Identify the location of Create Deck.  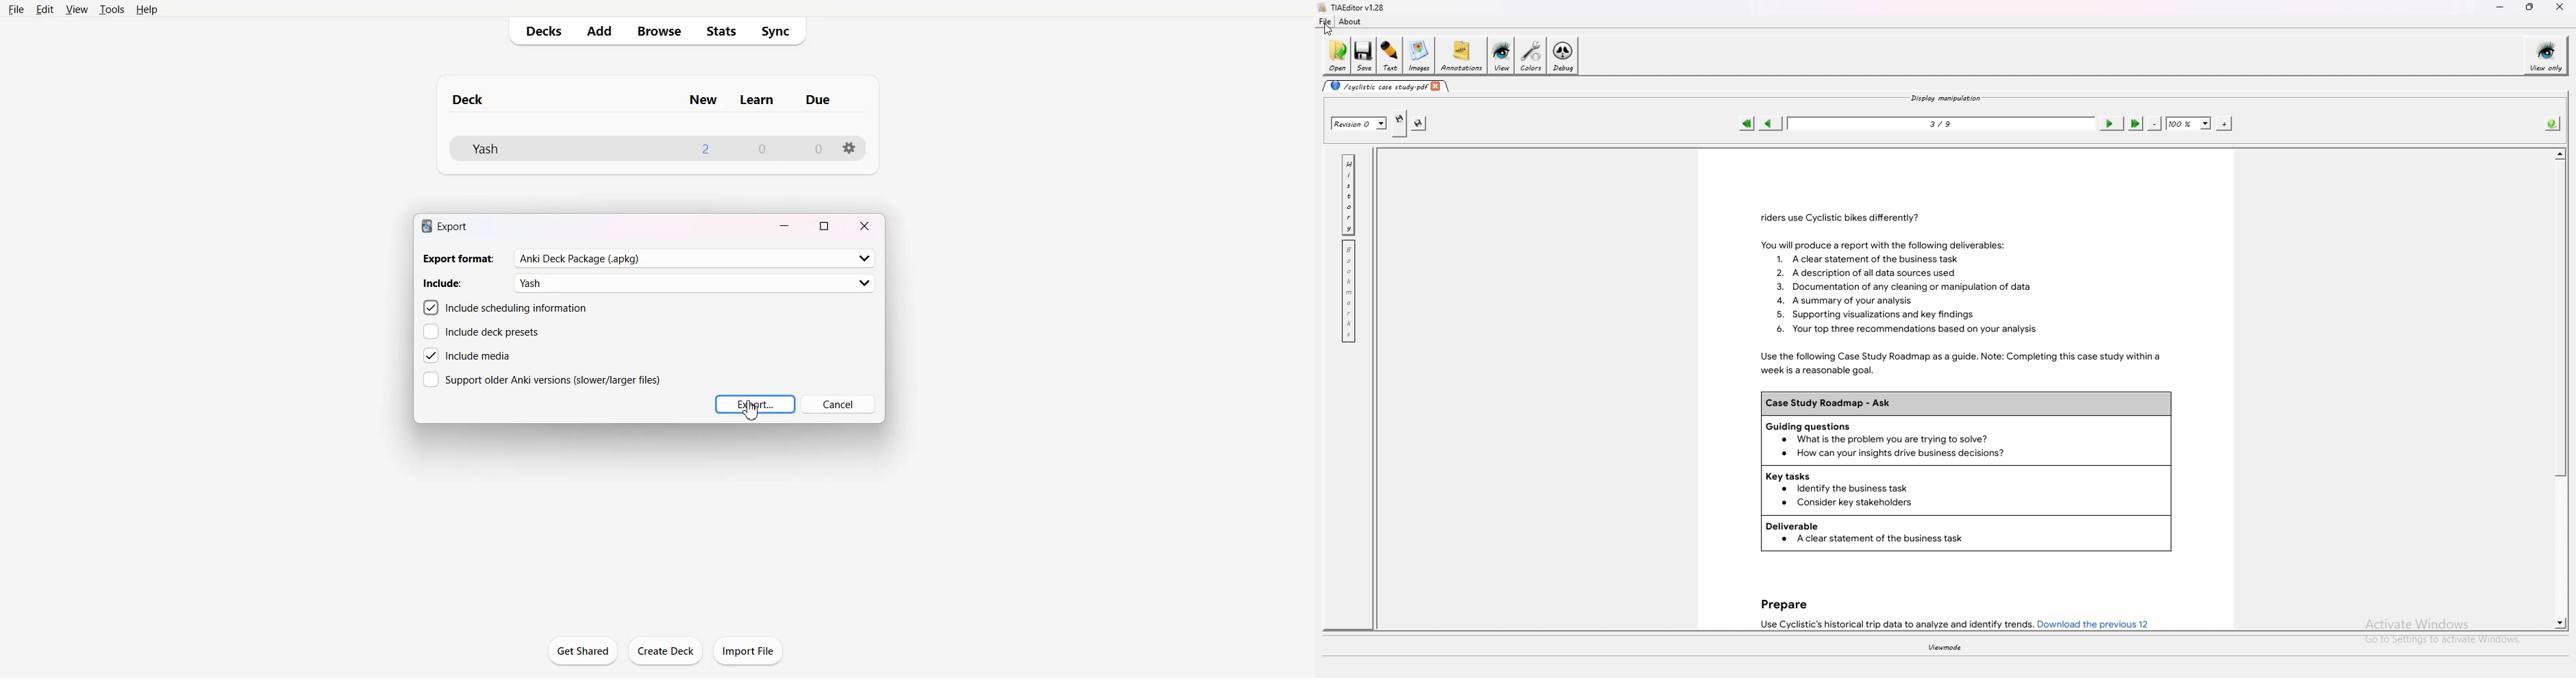
(665, 651).